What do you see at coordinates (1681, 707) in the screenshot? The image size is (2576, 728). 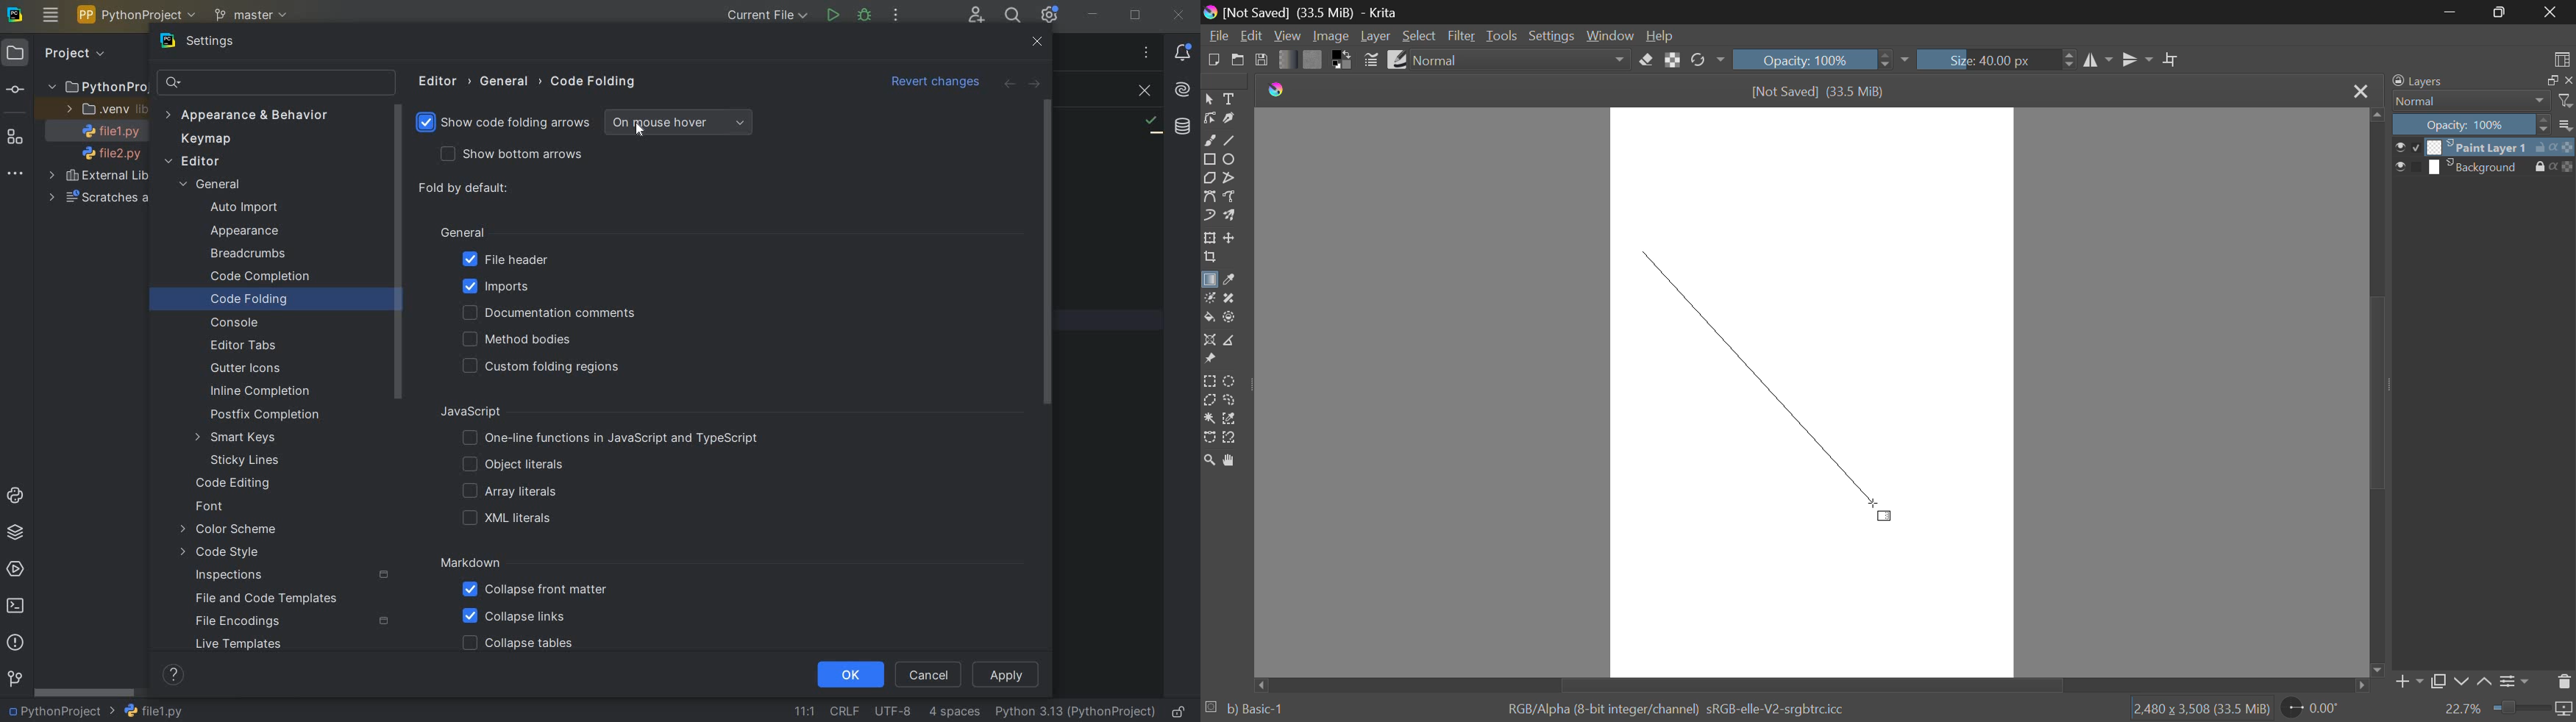 I see `RGB/Alpha (8-bit integer/channel) sRGB-elle-V2-srgbtrc.icc` at bounding box center [1681, 707].